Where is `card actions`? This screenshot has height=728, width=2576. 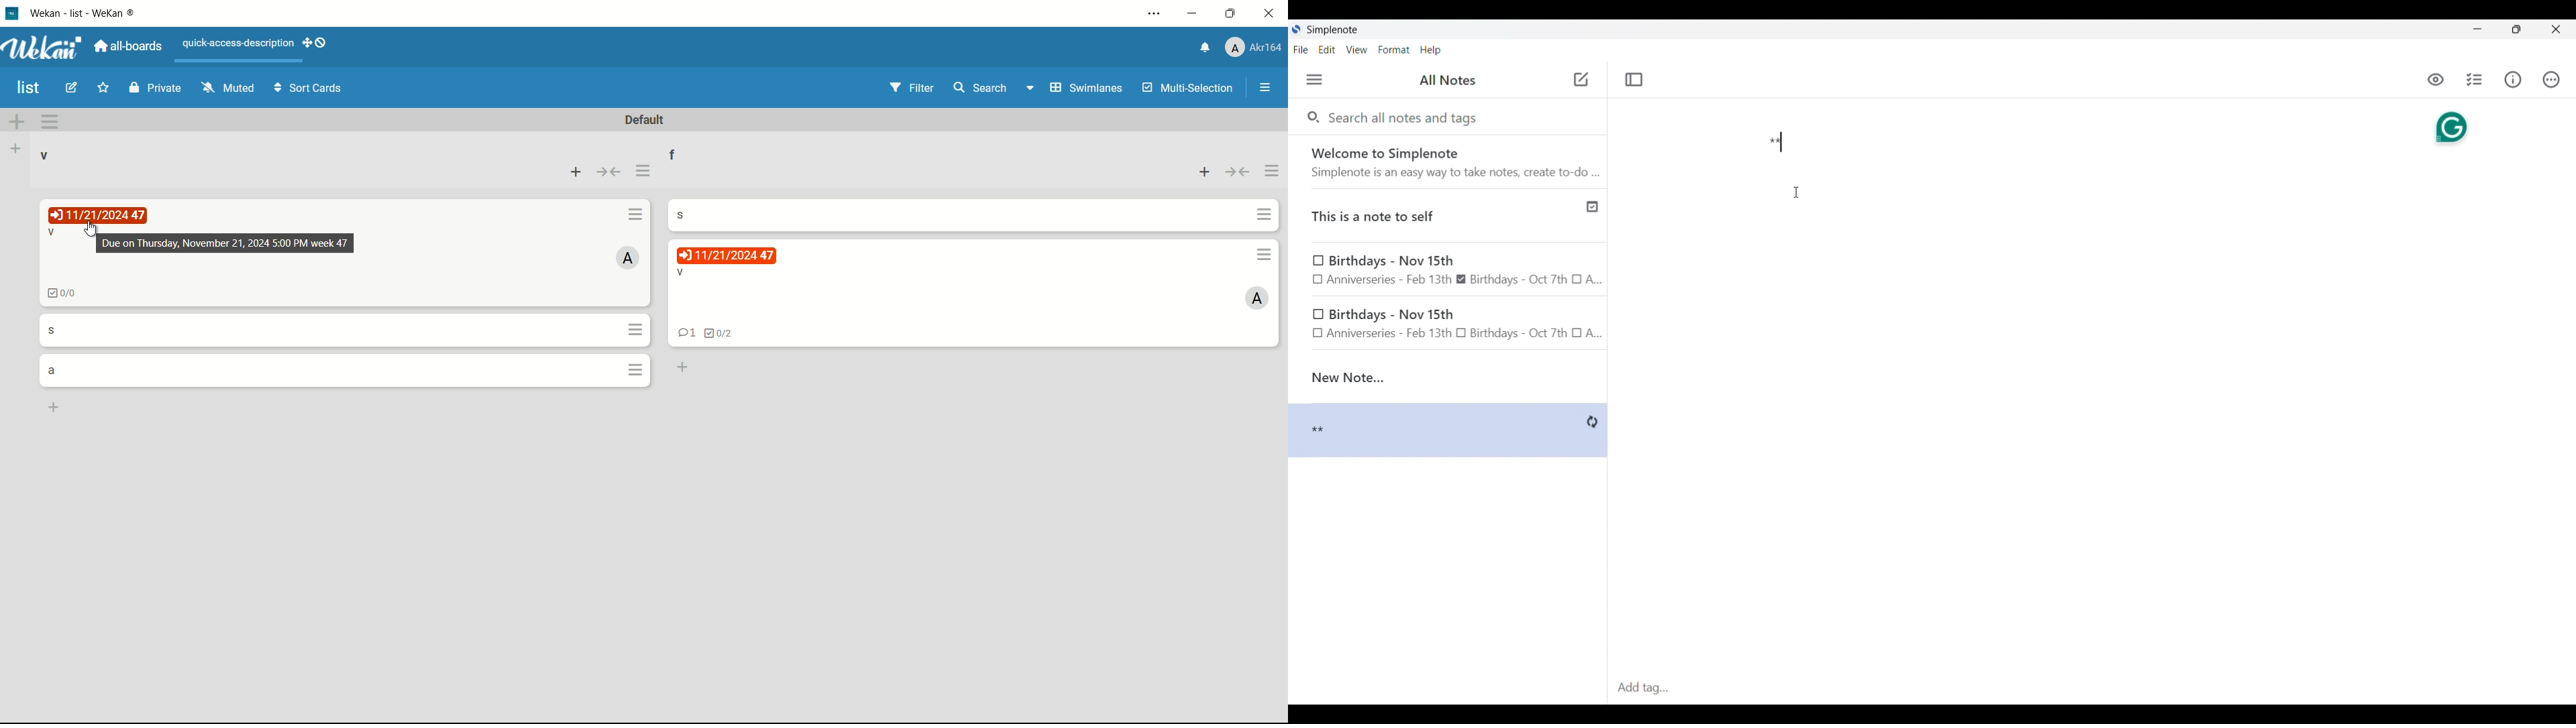 card actions is located at coordinates (635, 369).